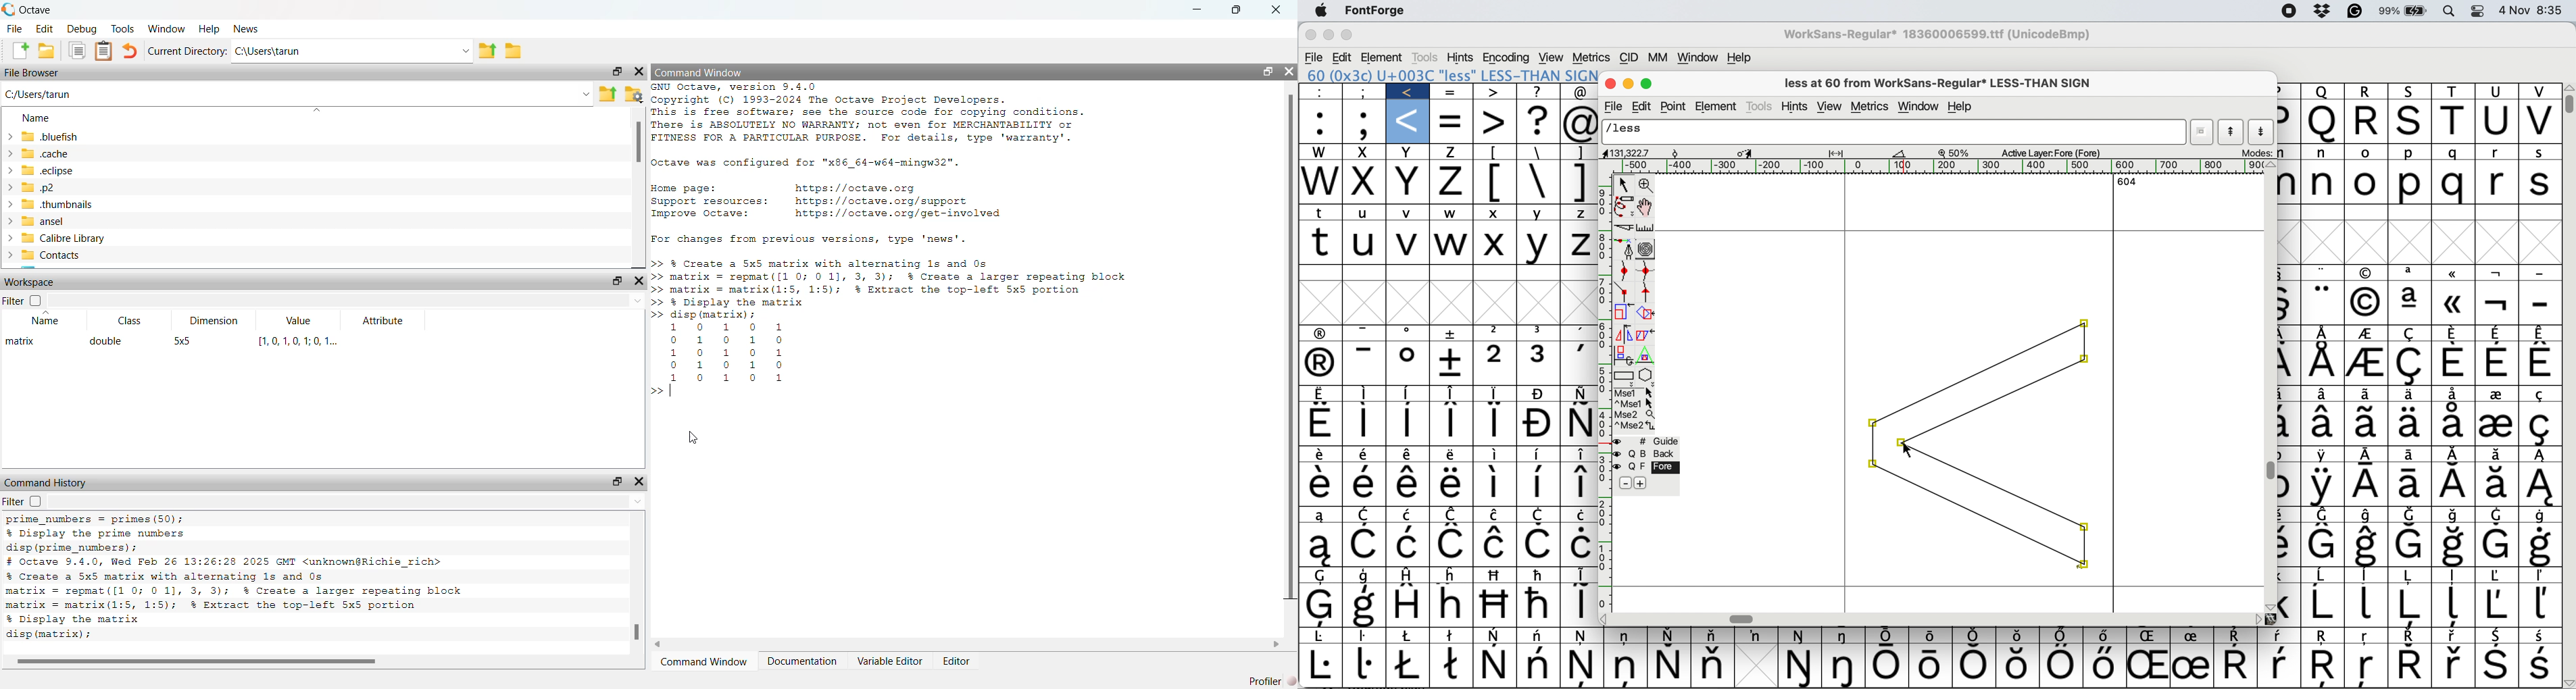 The width and height of the screenshot is (2576, 700). Describe the element at coordinates (1272, 681) in the screenshot. I see `Profiler` at that location.